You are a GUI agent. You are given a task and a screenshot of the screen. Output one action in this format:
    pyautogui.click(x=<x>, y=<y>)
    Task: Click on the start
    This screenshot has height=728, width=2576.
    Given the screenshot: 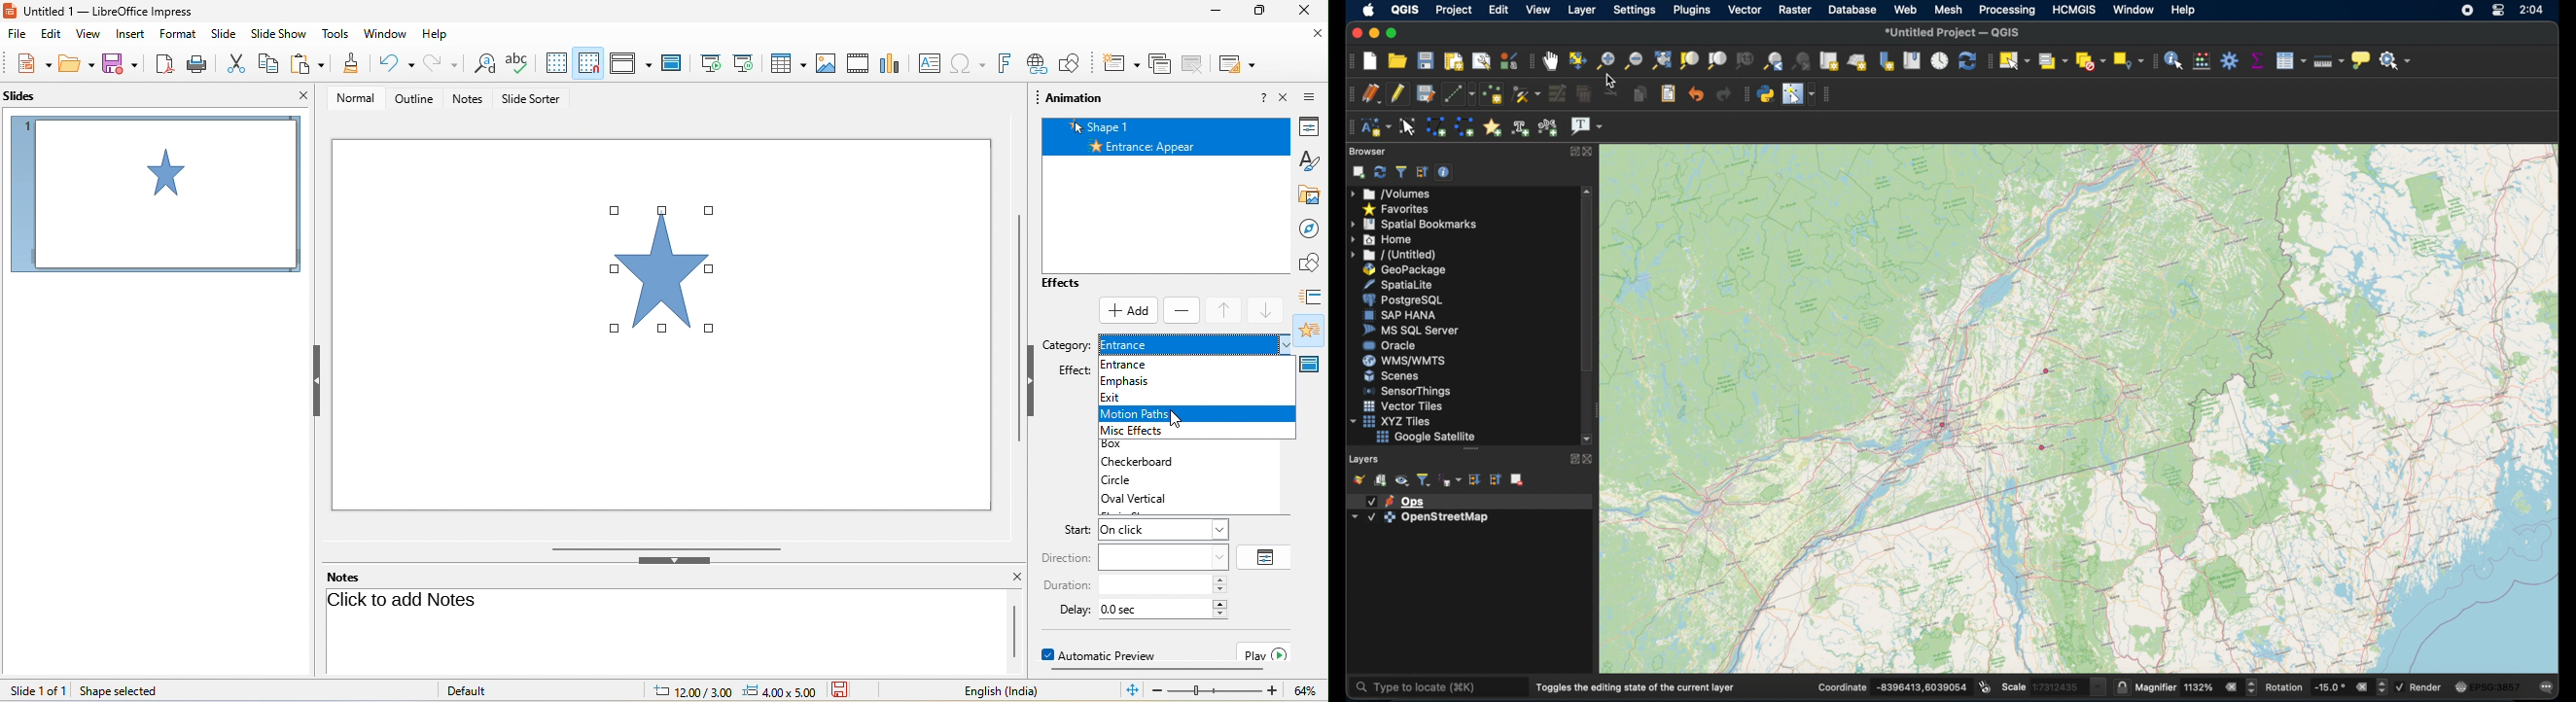 What is the action you would take?
    pyautogui.click(x=1068, y=531)
    